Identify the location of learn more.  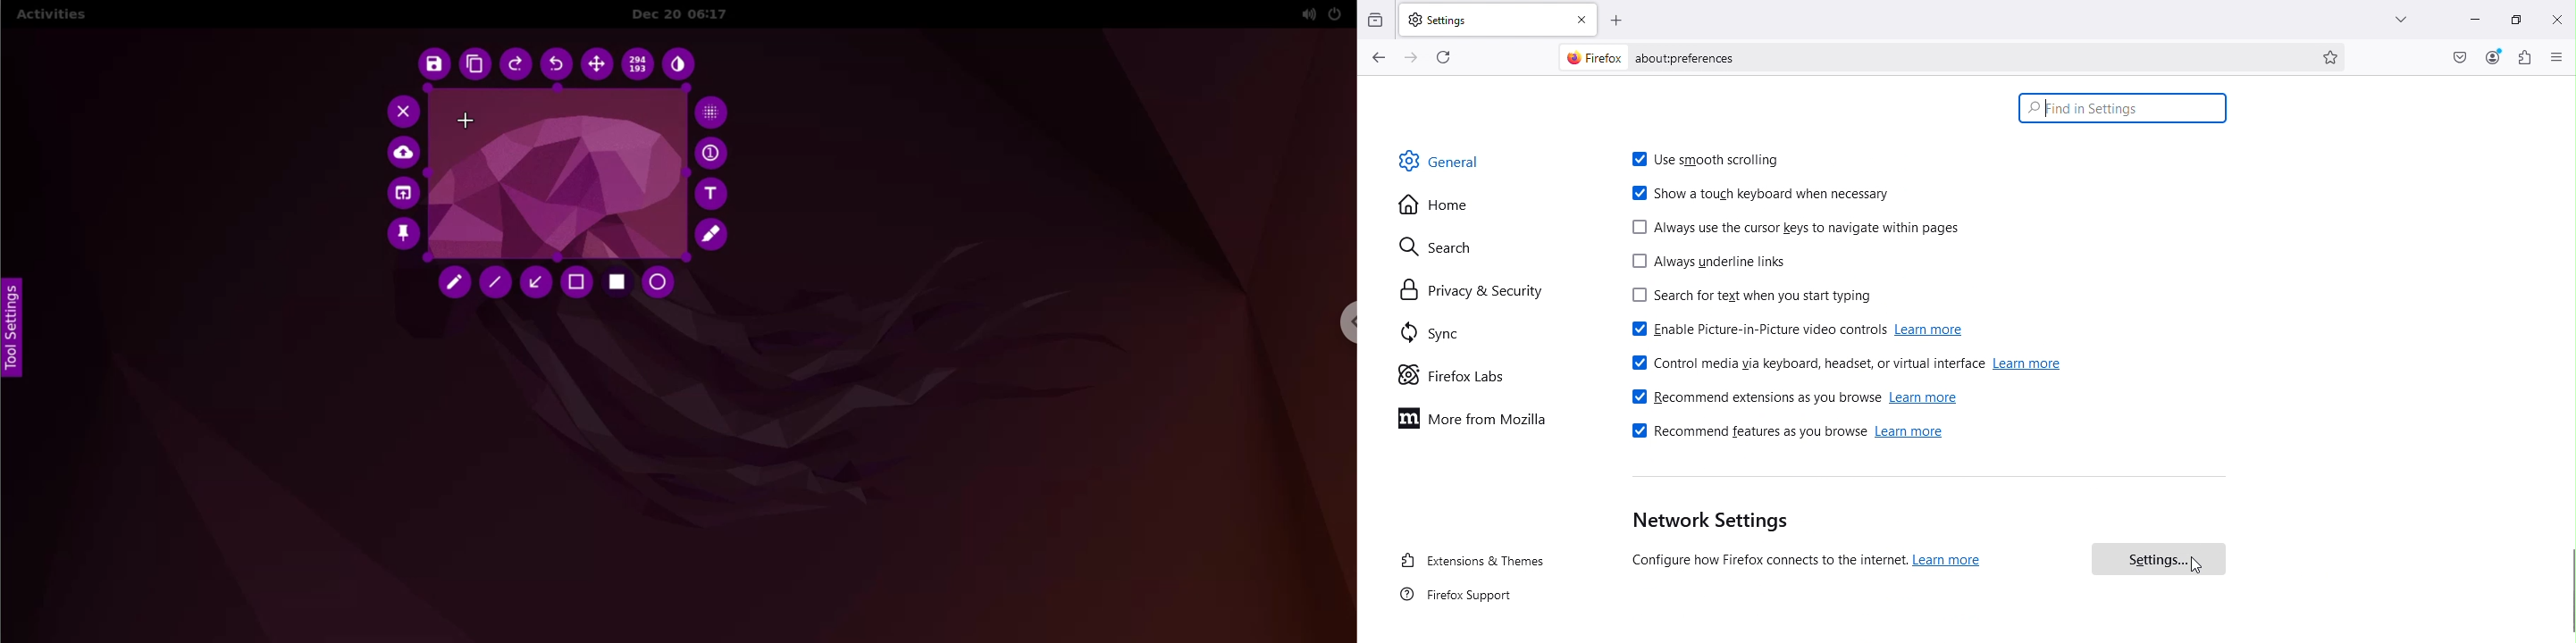
(1912, 435).